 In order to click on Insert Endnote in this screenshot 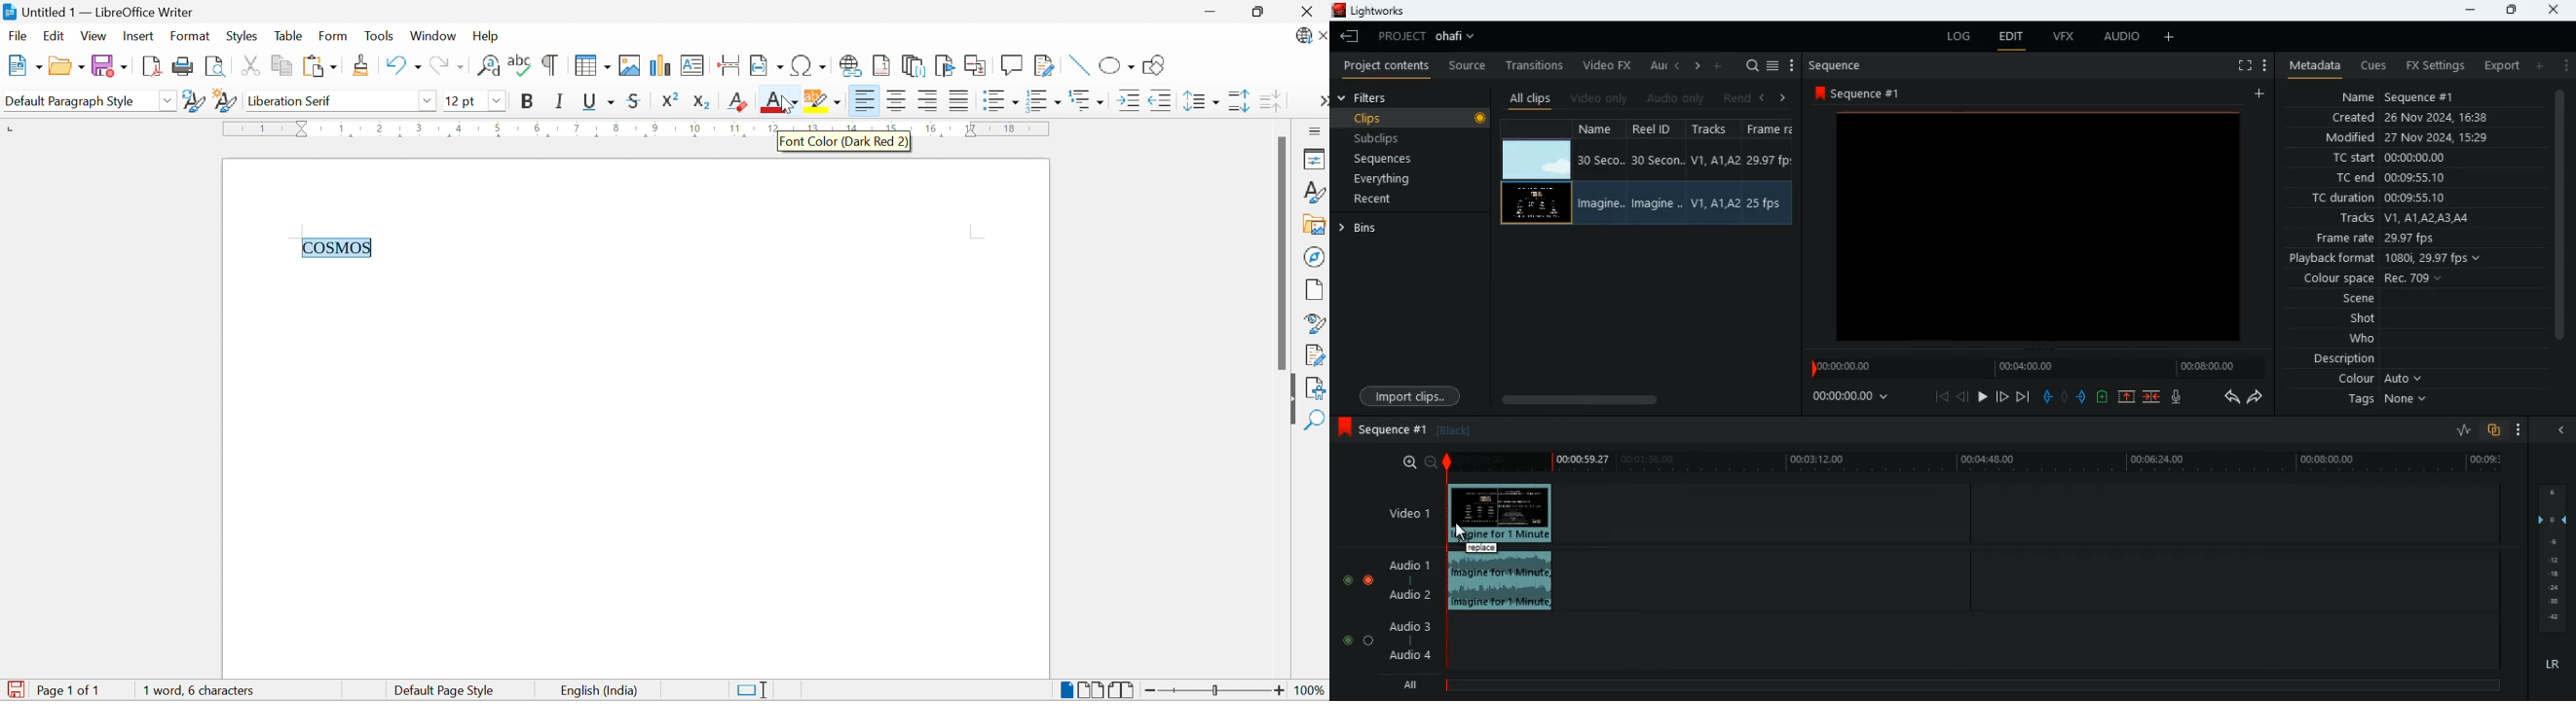, I will do `click(914, 65)`.